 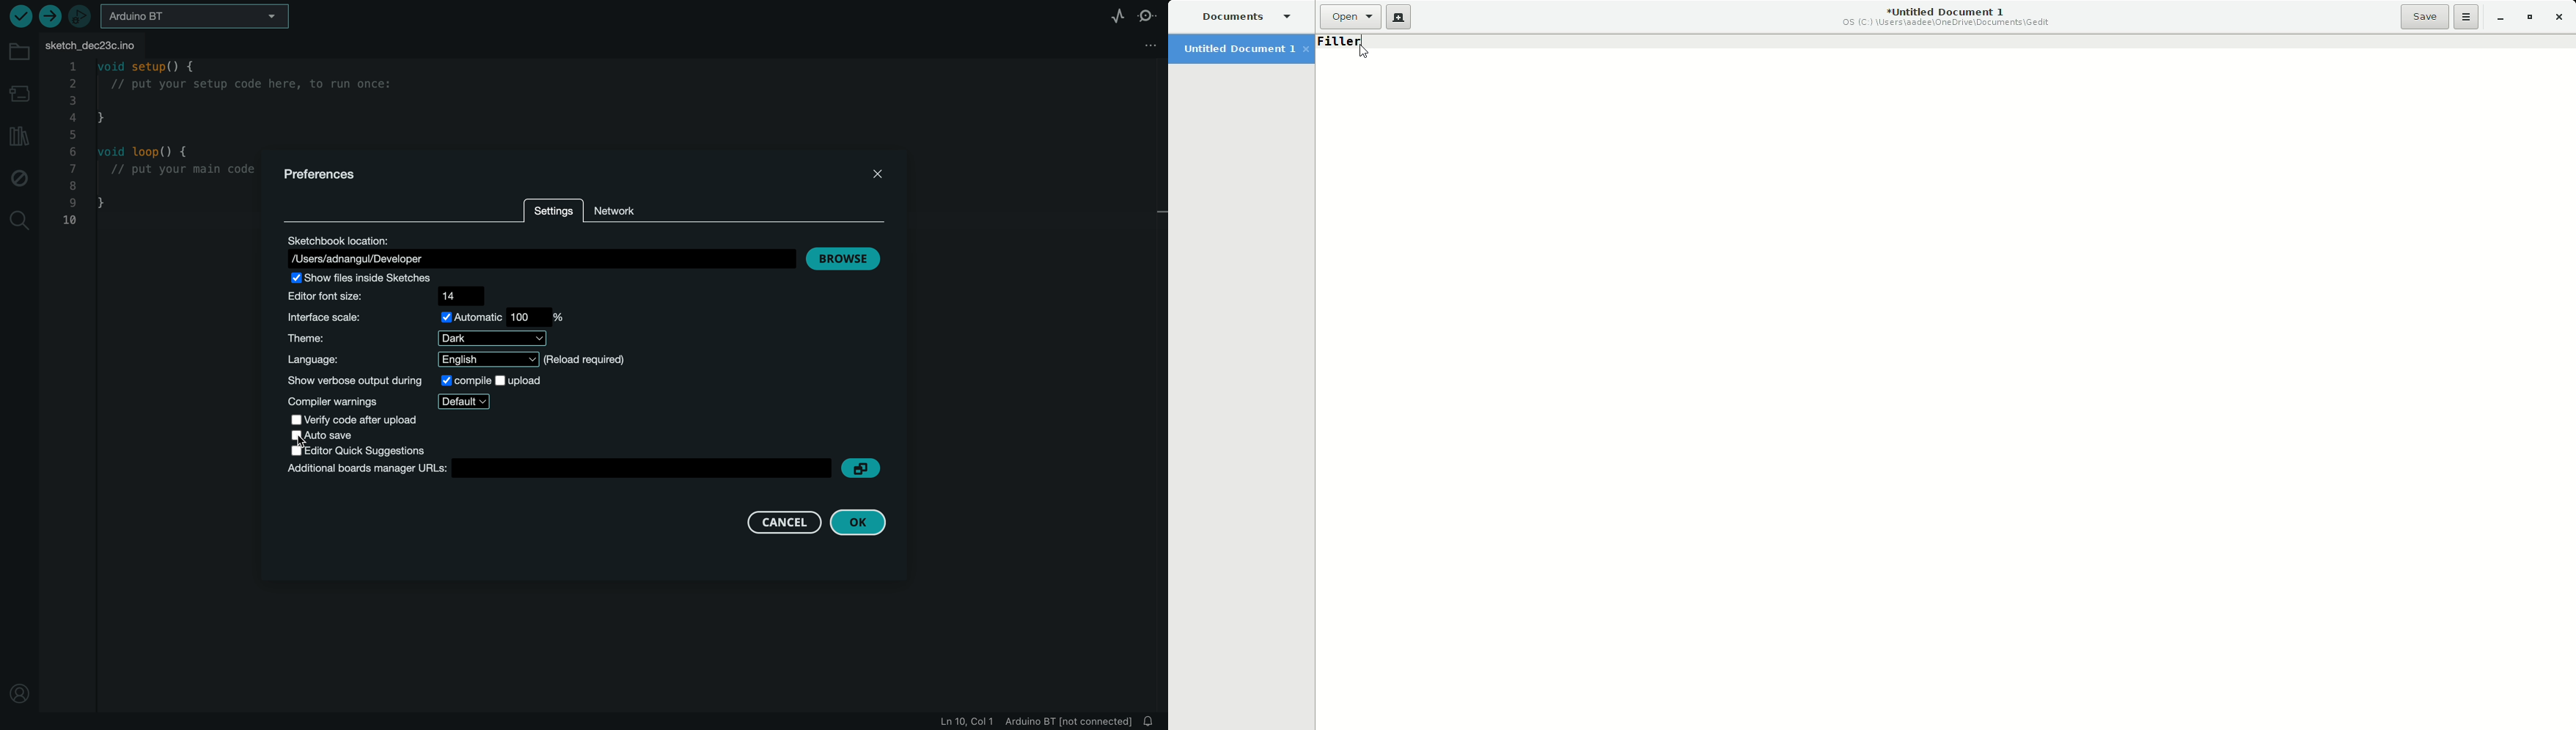 What do you see at coordinates (1031, 721) in the screenshot?
I see `file information` at bounding box center [1031, 721].